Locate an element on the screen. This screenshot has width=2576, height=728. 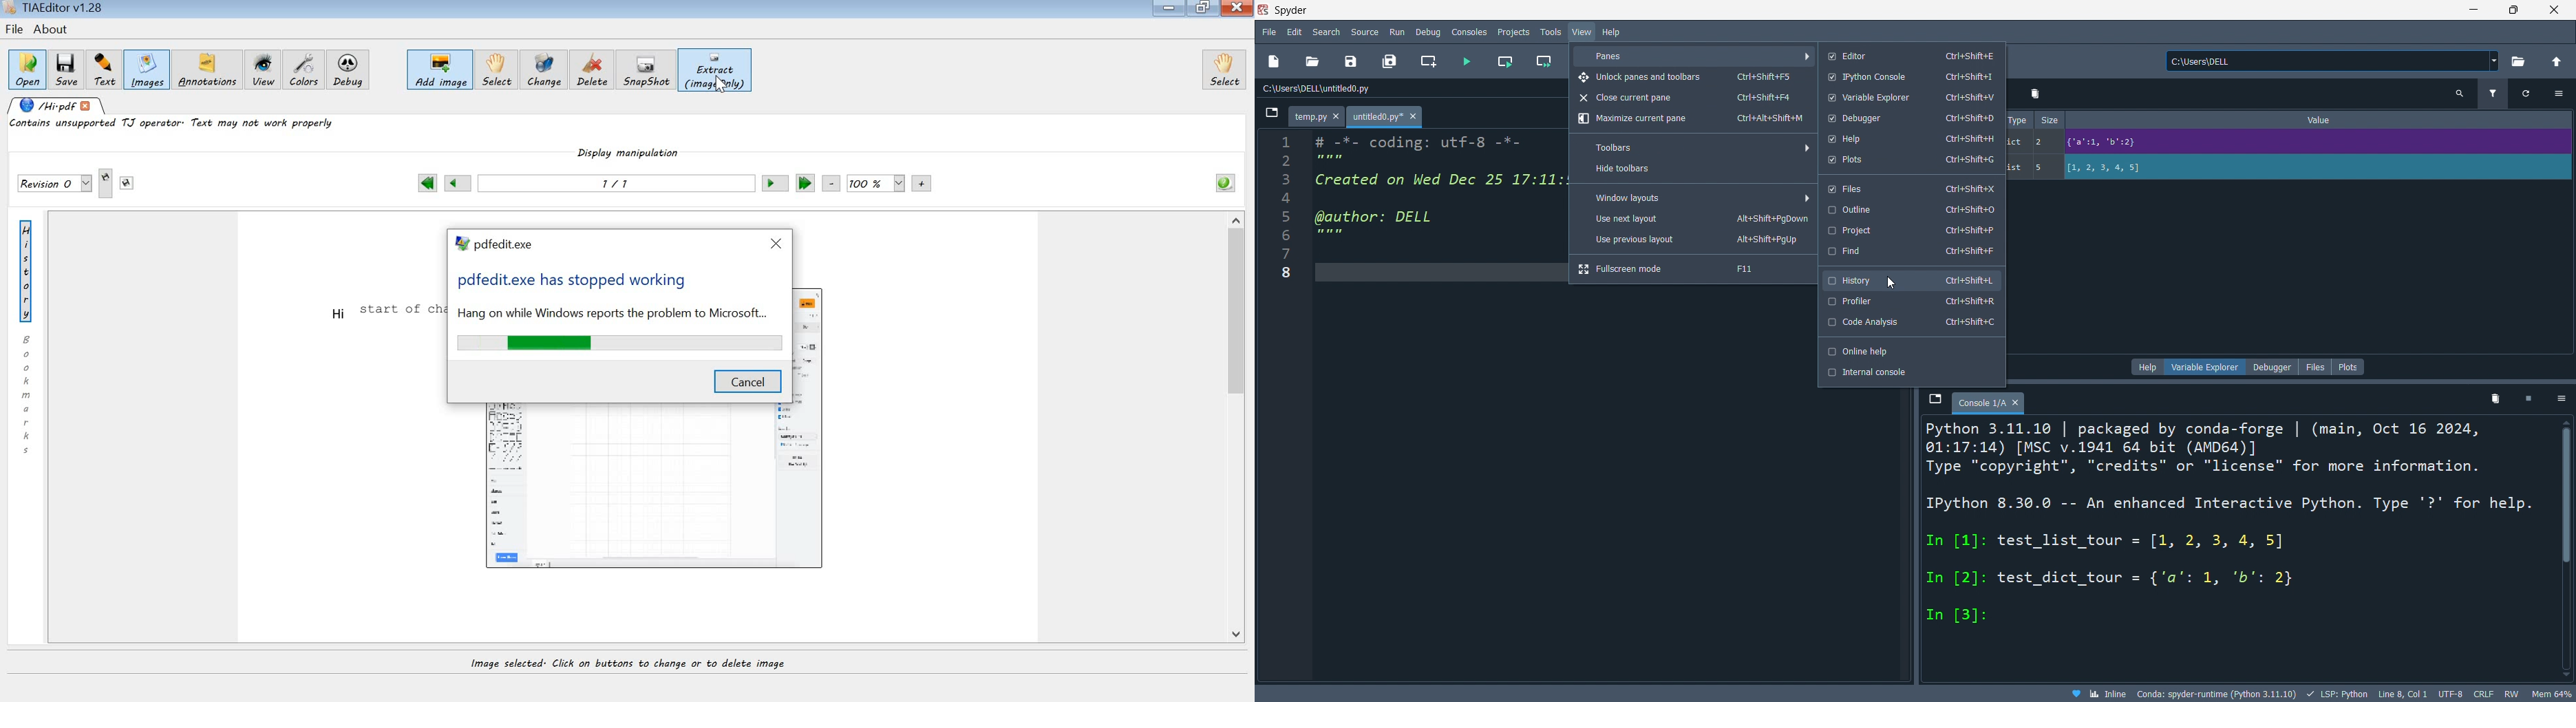
code analysis is located at coordinates (1911, 323).